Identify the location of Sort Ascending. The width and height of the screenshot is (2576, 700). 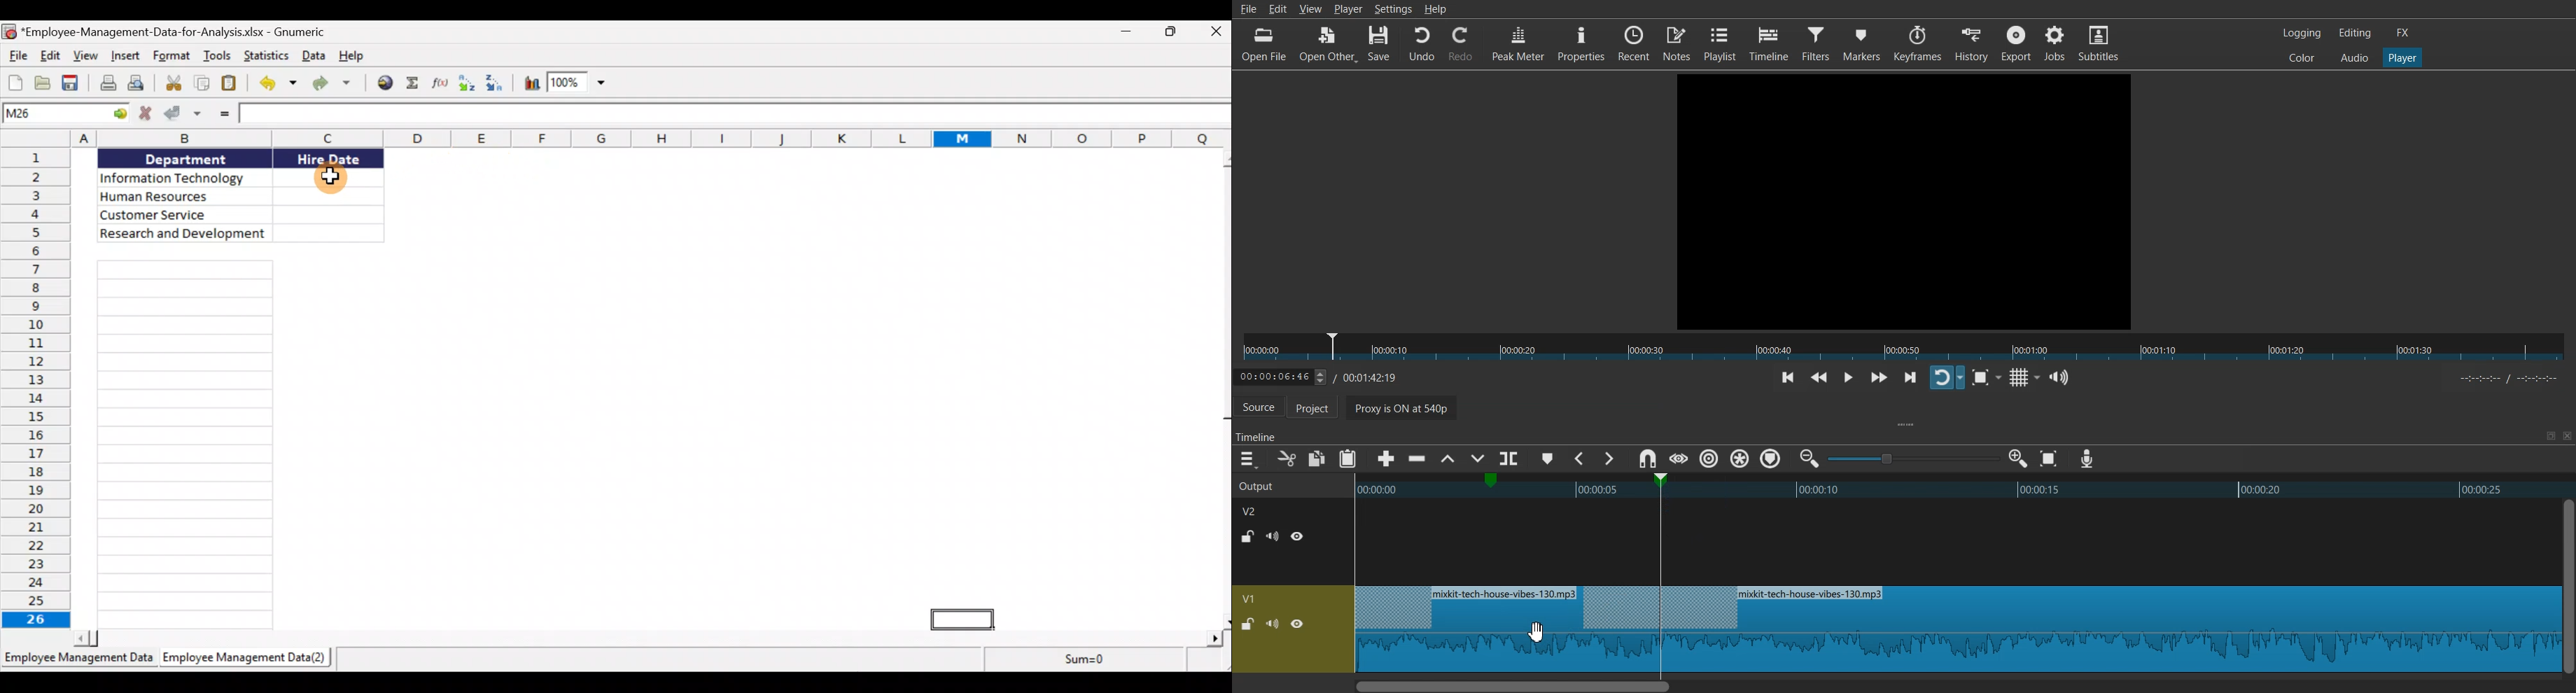
(469, 83).